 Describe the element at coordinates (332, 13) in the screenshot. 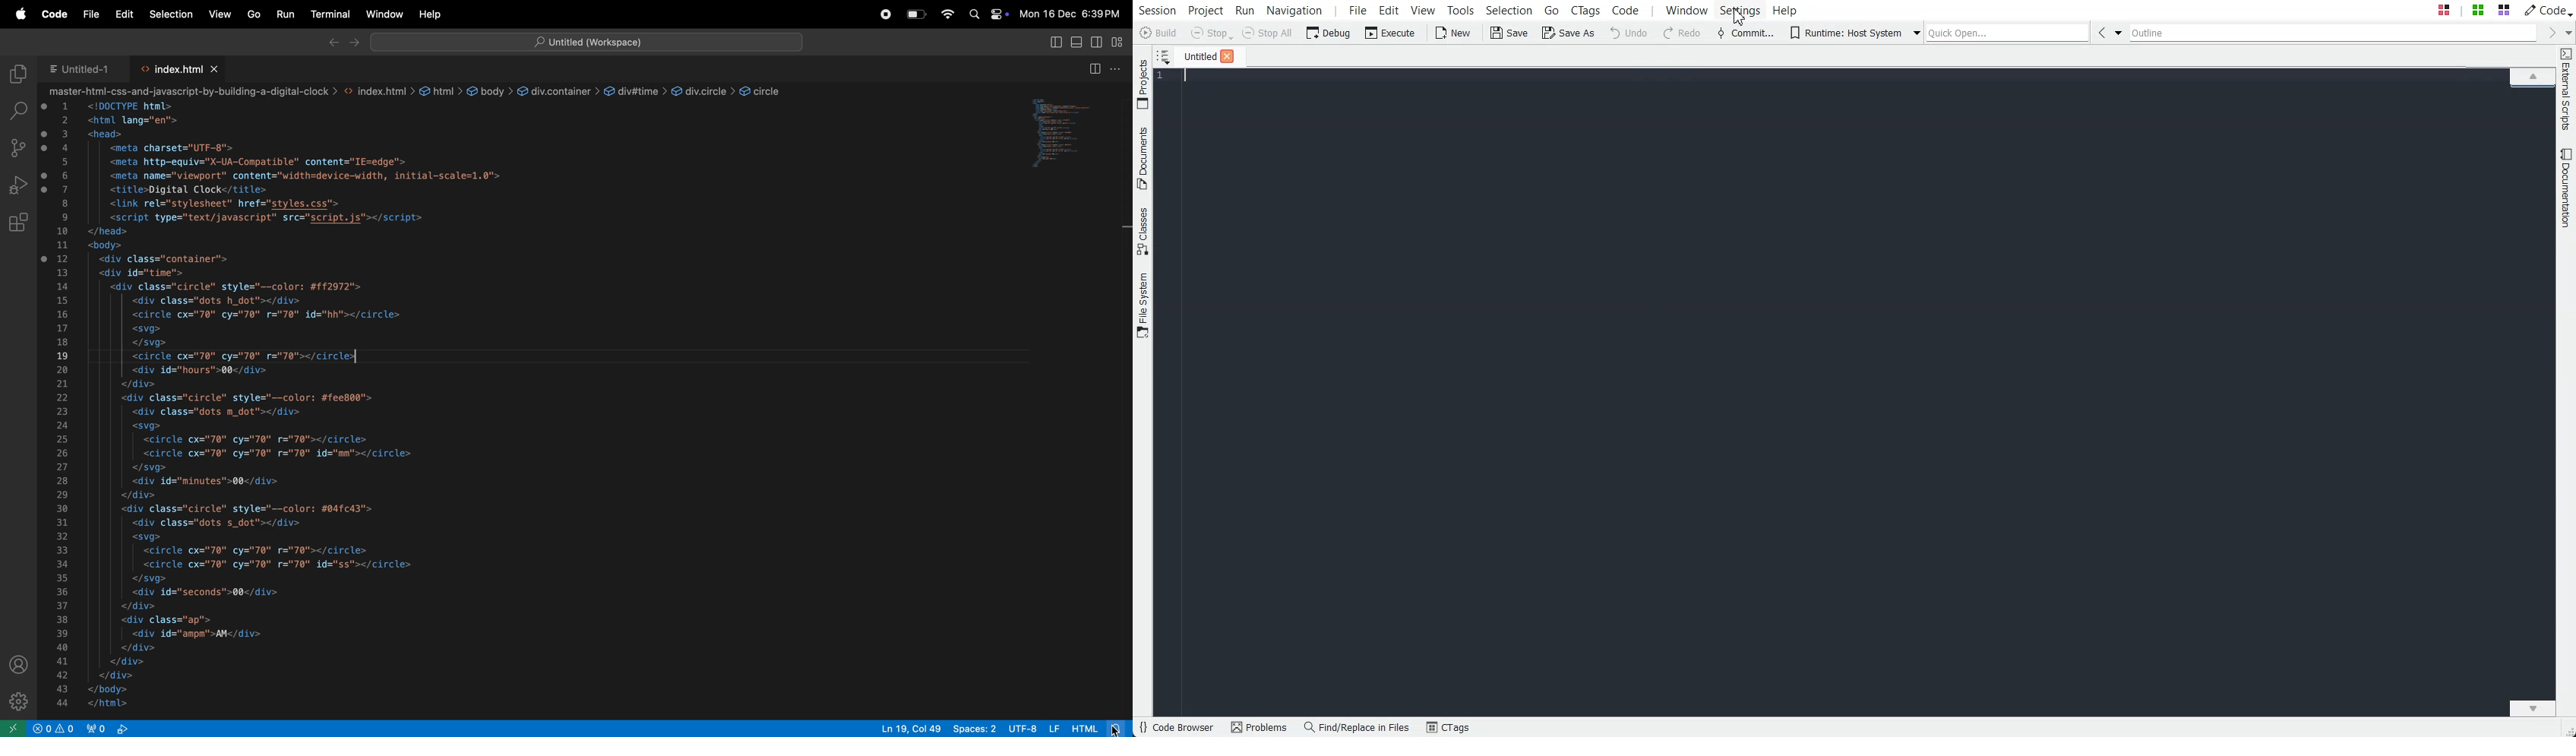

I see `terminal` at that location.